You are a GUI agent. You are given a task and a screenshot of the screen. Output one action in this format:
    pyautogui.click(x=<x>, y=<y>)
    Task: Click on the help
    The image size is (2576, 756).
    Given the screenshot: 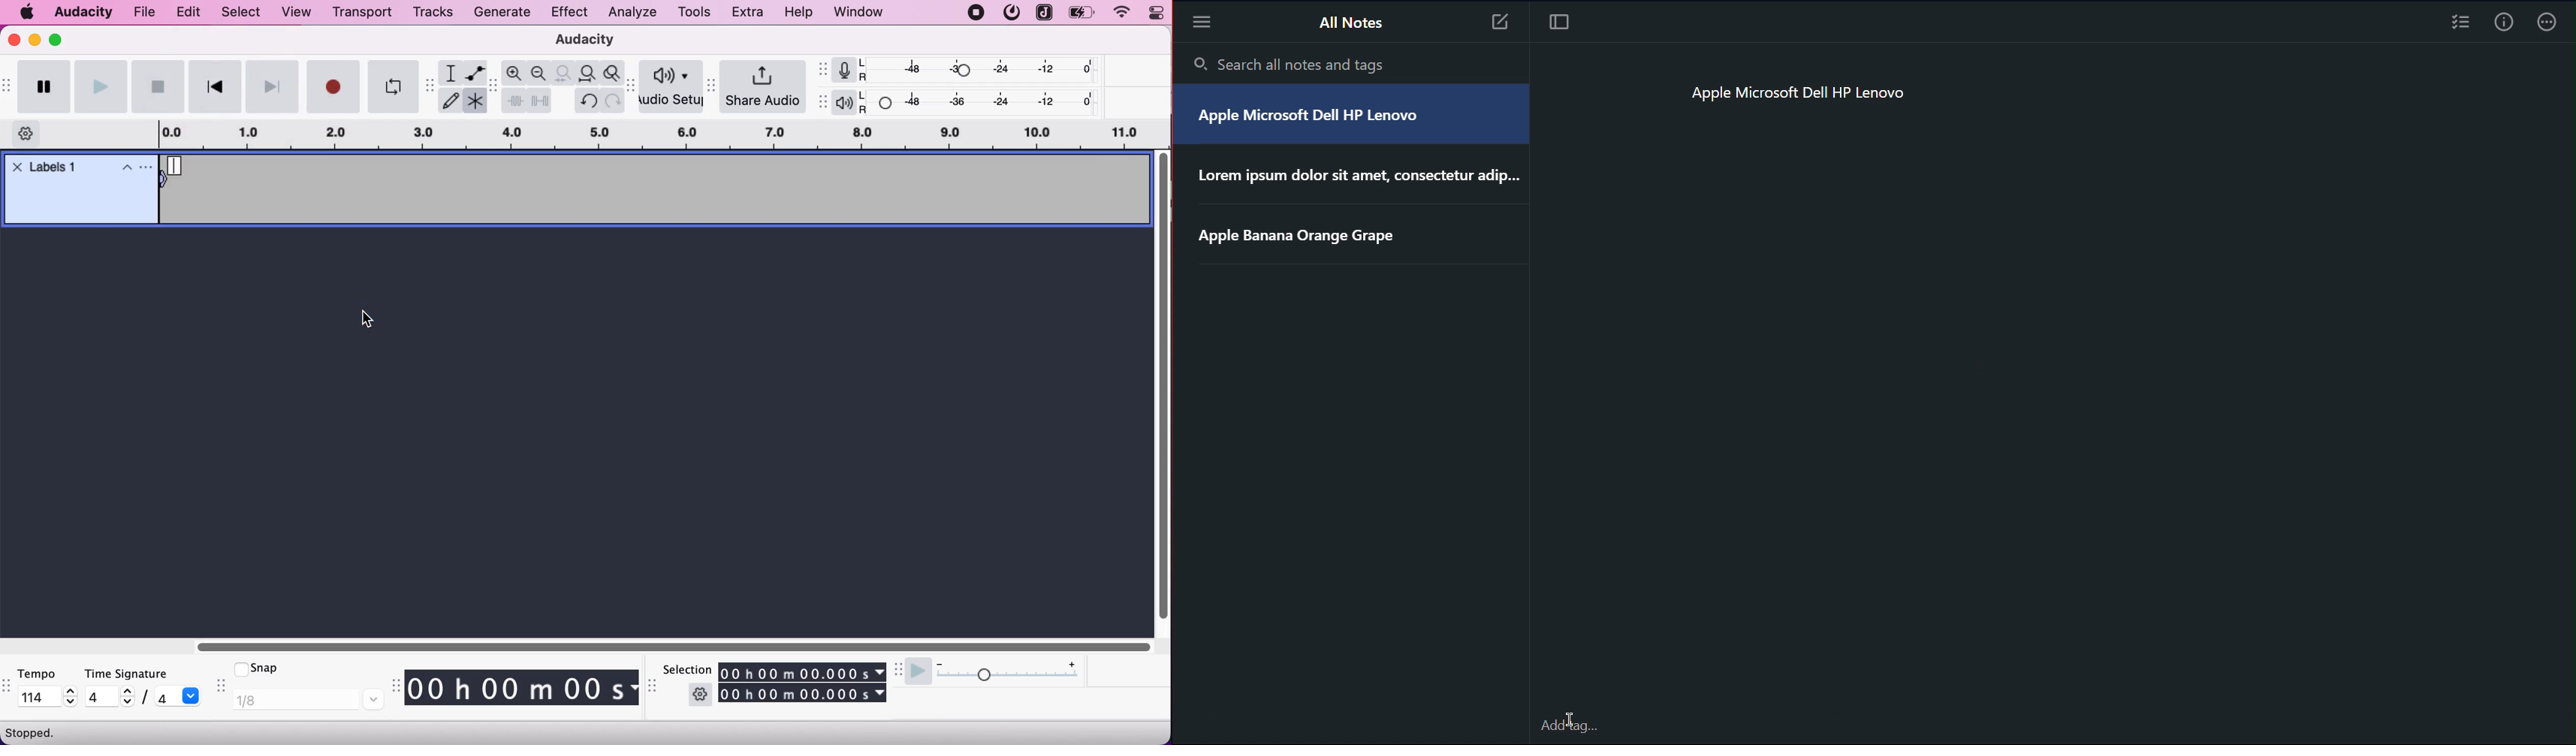 What is the action you would take?
    pyautogui.click(x=801, y=13)
    